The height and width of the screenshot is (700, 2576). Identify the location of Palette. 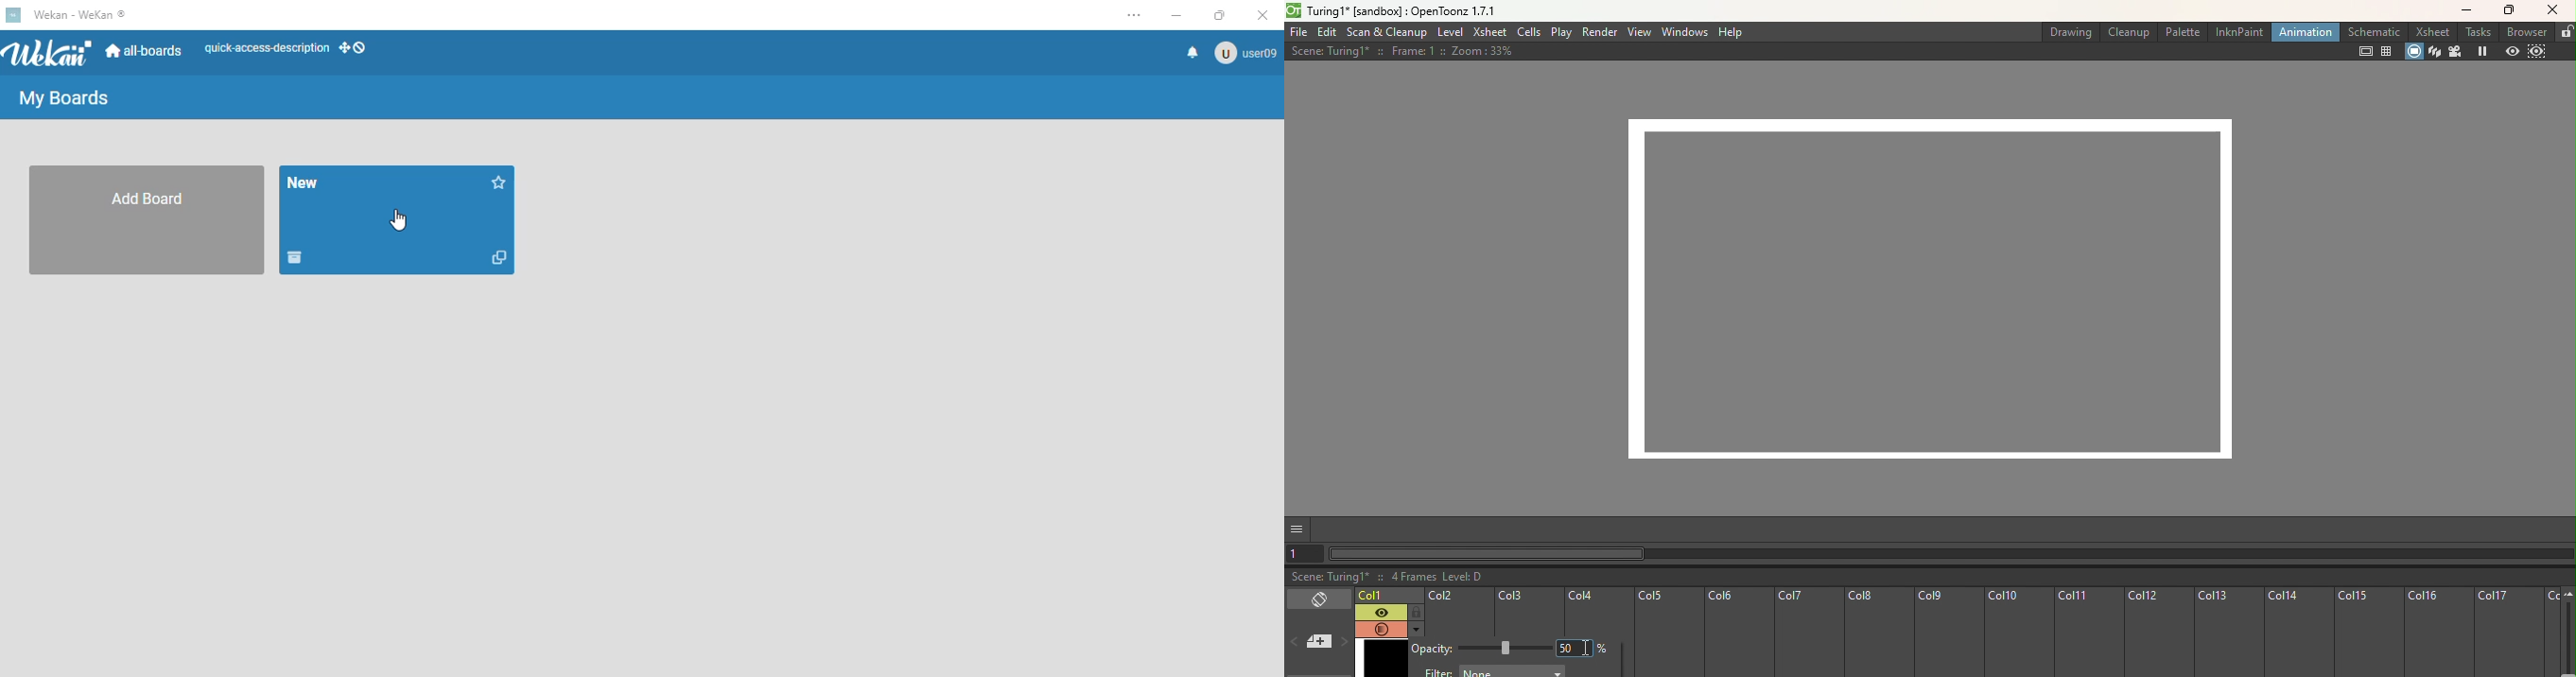
(2183, 31).